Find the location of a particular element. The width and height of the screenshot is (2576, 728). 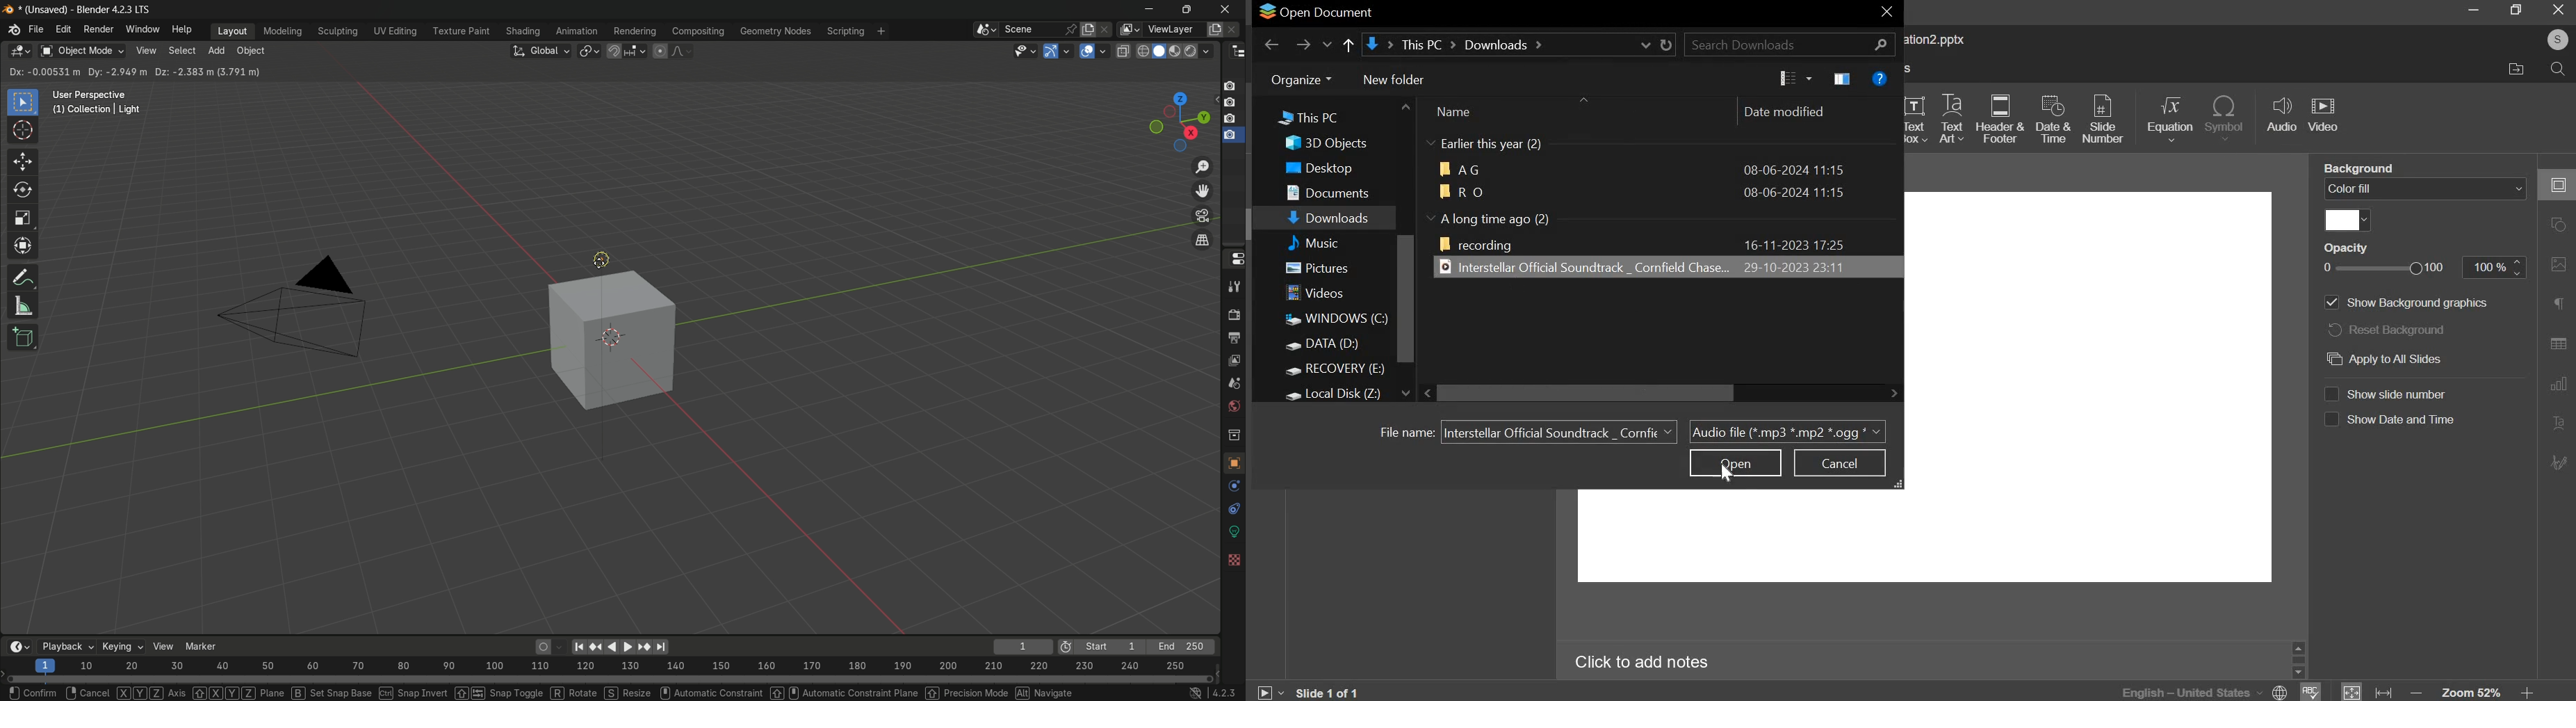

Local Disk (Z:) is located at coordinates (1335, 395).